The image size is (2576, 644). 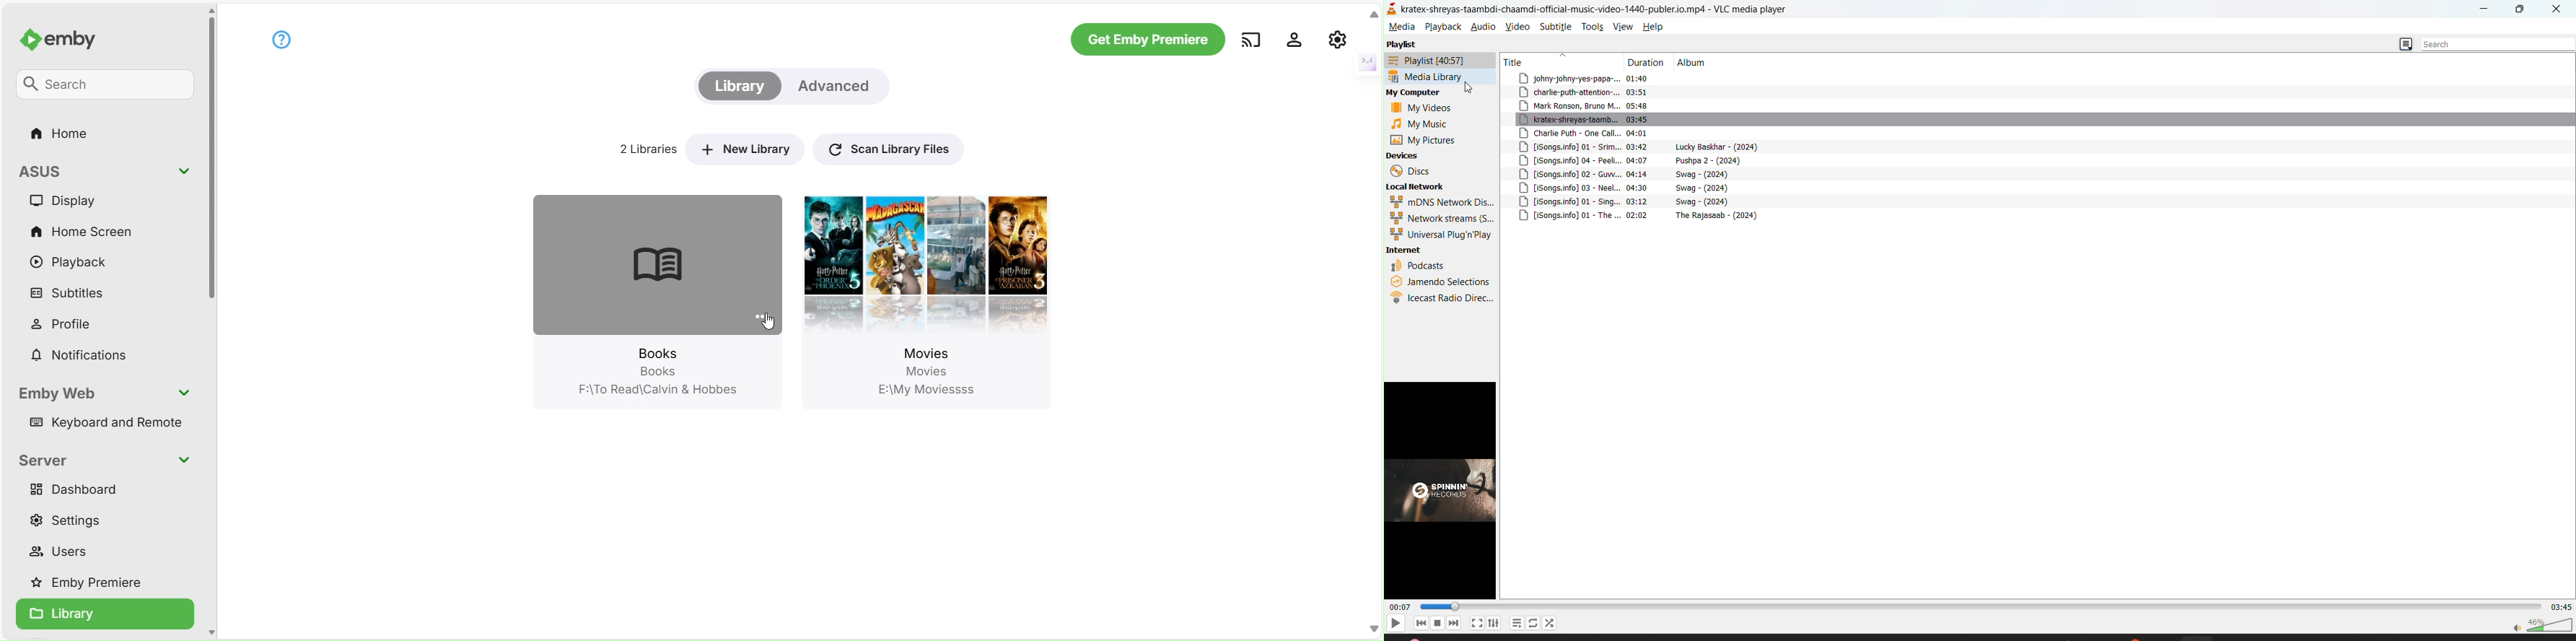 What do you see at coordinates (1647, 60) in the screenshot?
I see `duration` at bounding box center [1647, 60].